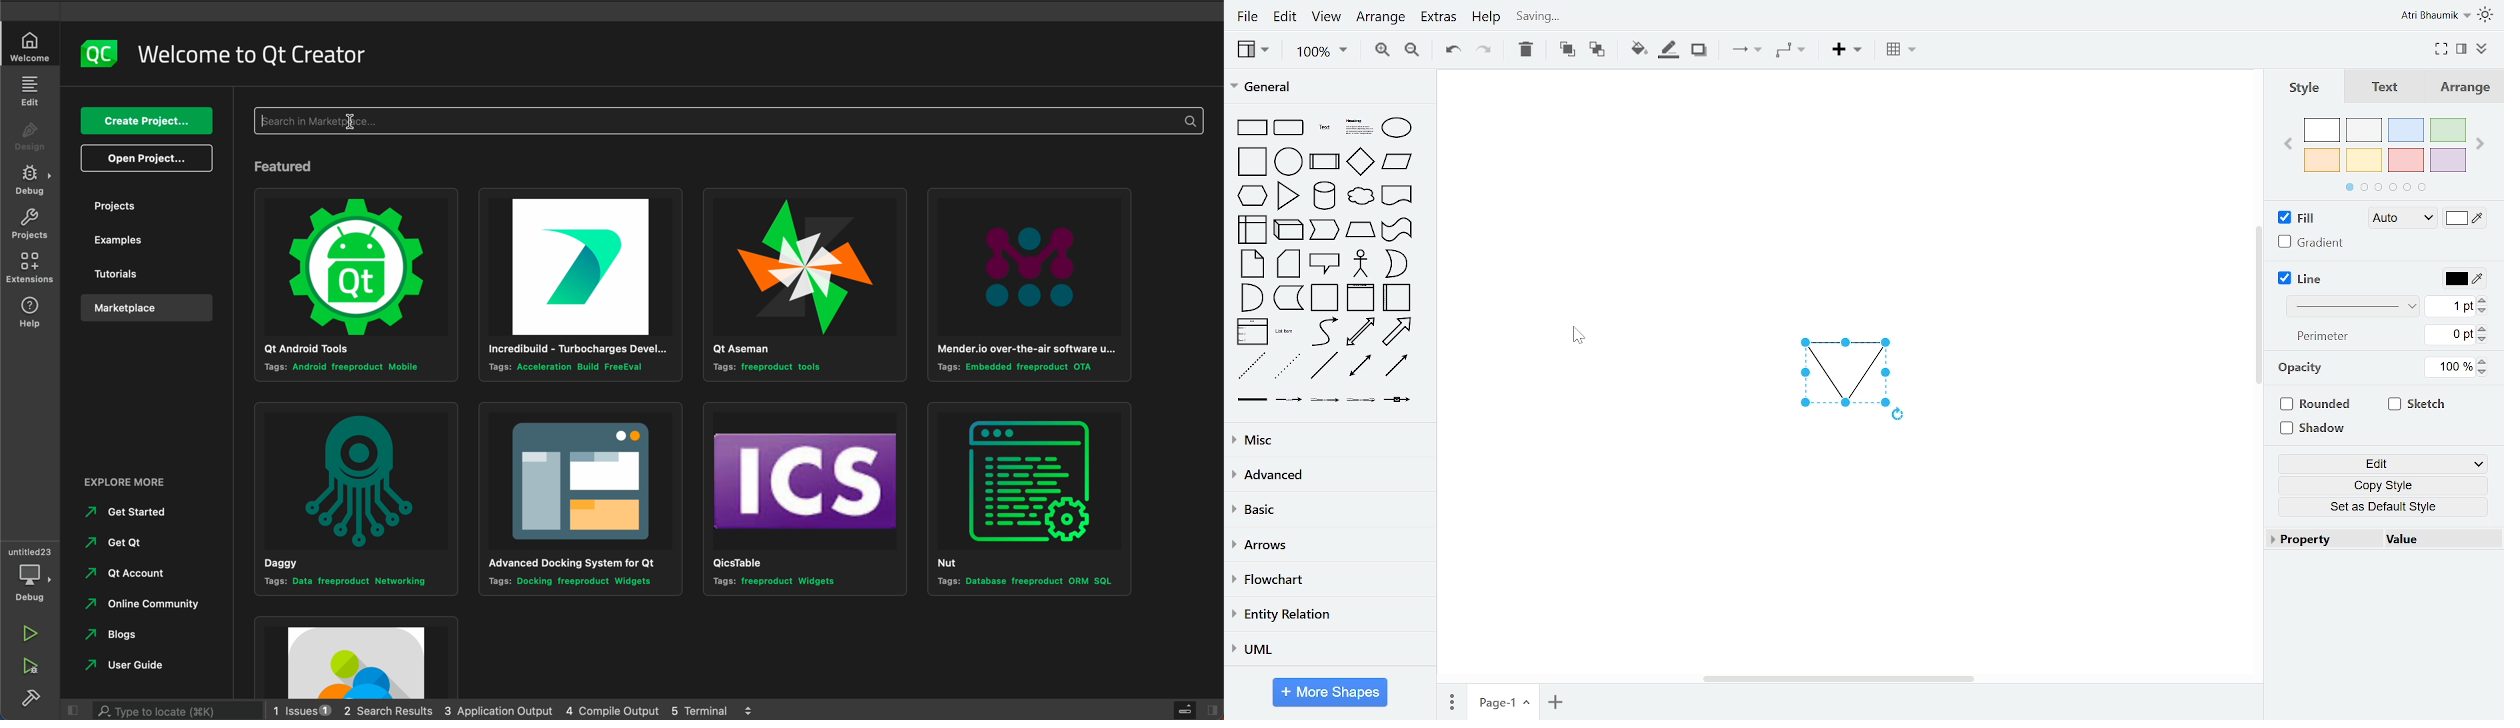  I want to click on internal storage, so click(1249, 229).